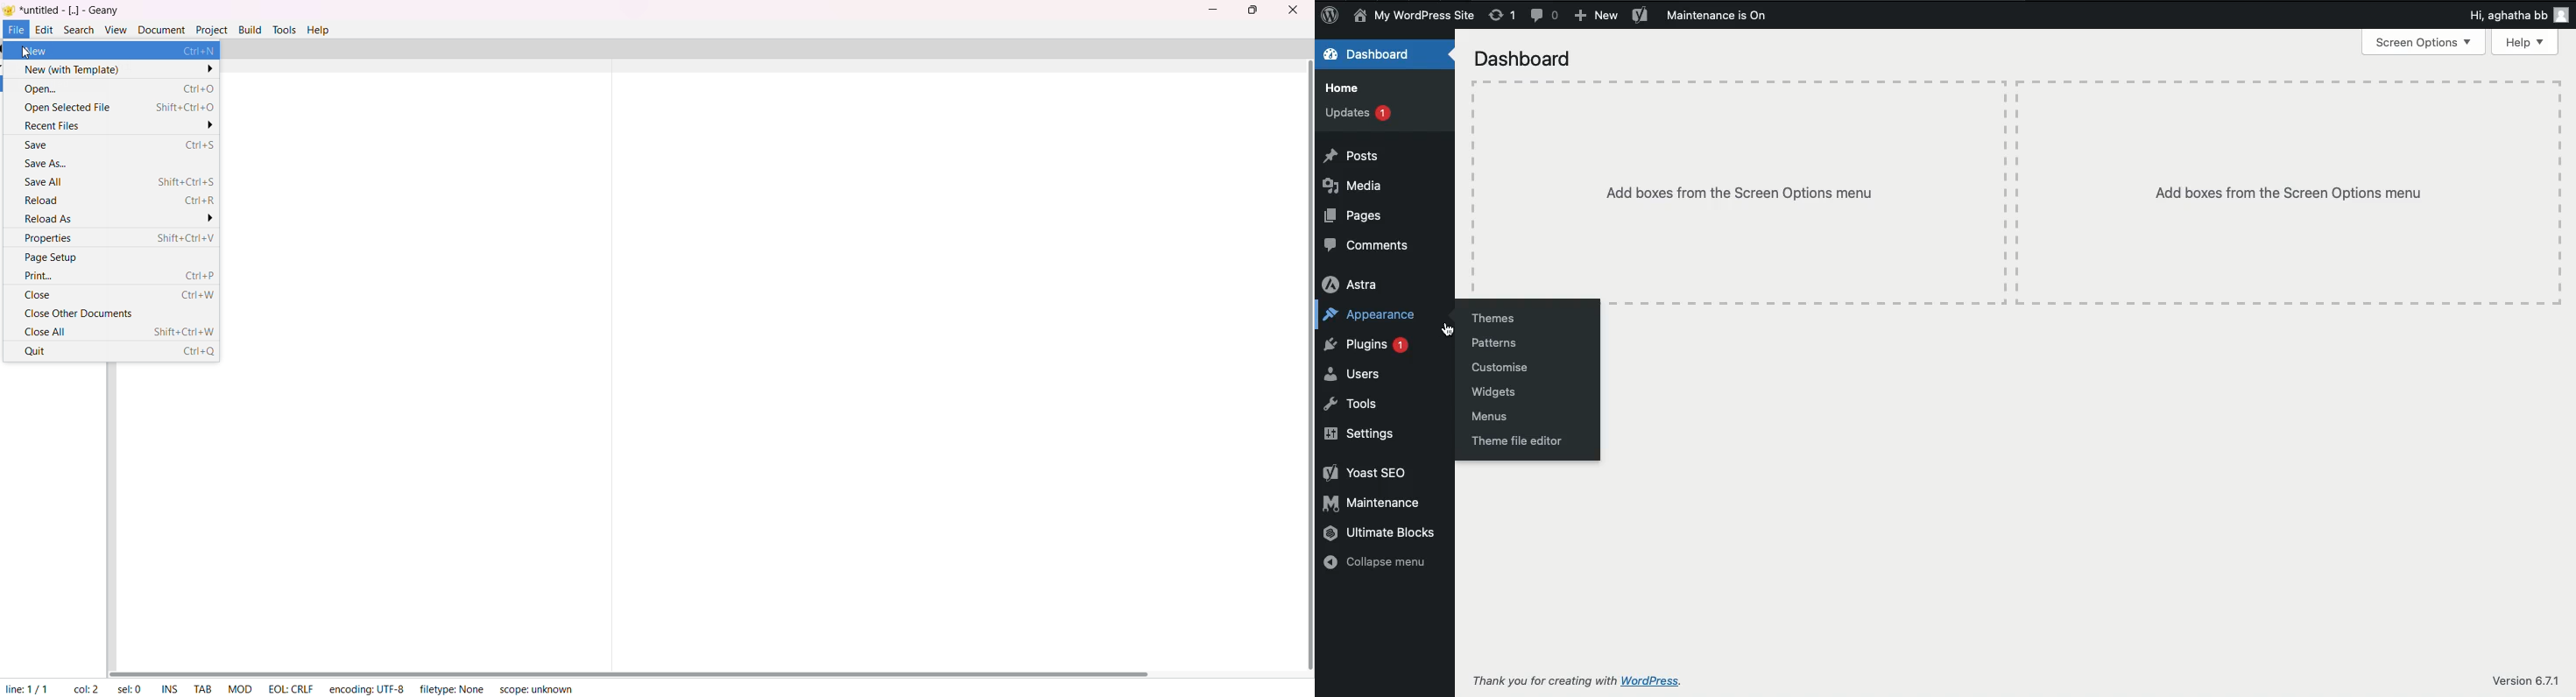 This screenshot has height=700, width=2576. What do you see at coordinates (116, 181) in the screenshot?
I see `save all Shift+Ctrl+S` at bounding box center [116, 181].